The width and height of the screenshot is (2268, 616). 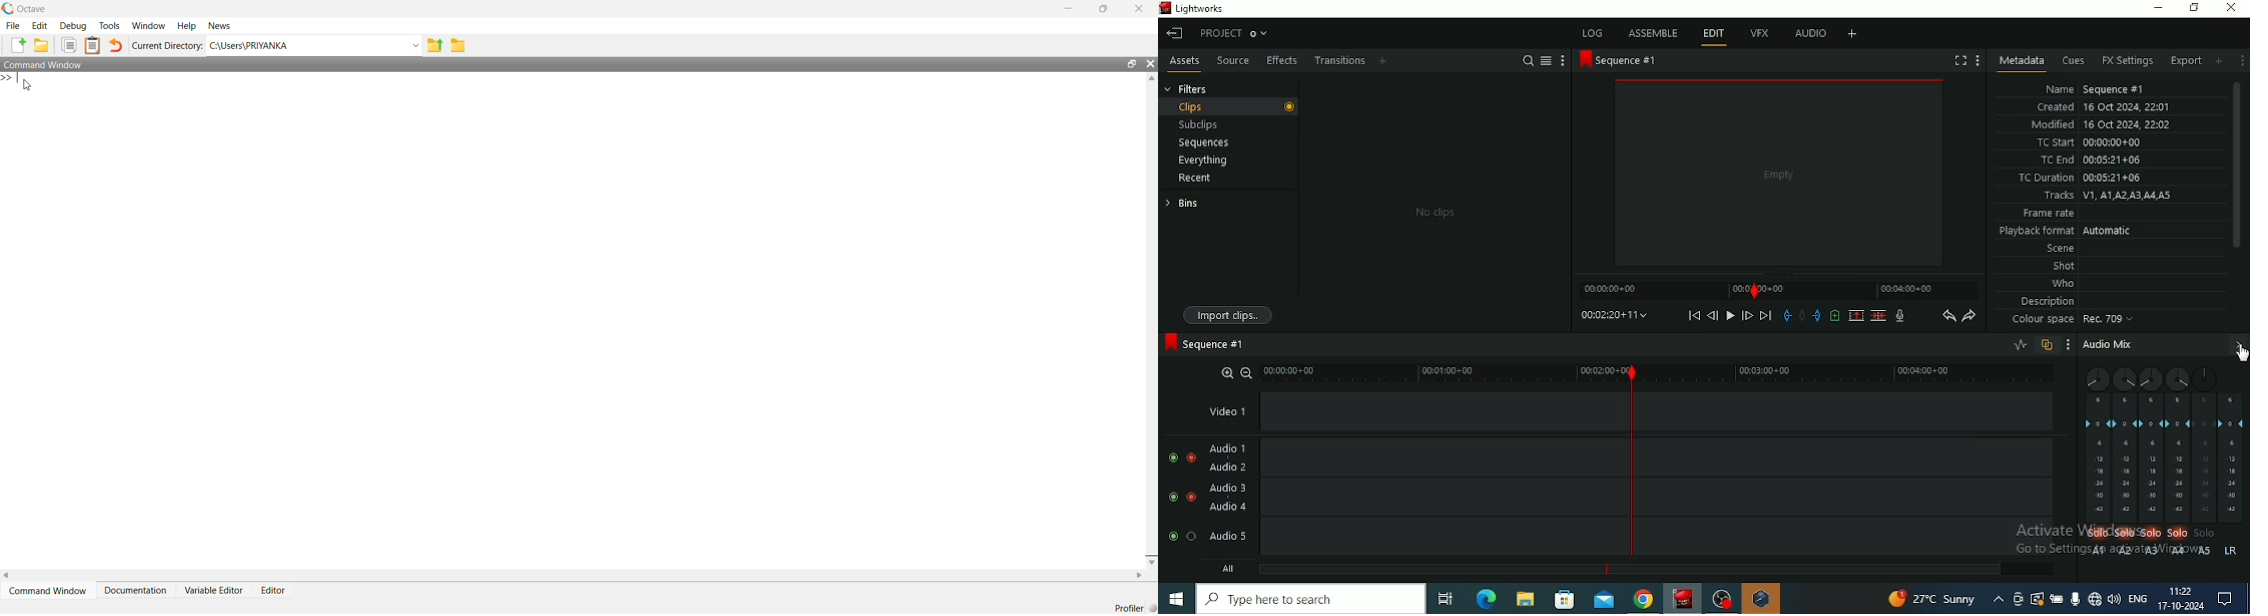 What do you see at coordinates (2177, 379) in the screenshot?
I see `Adjust Pan` at bounding box center [2177, 379].